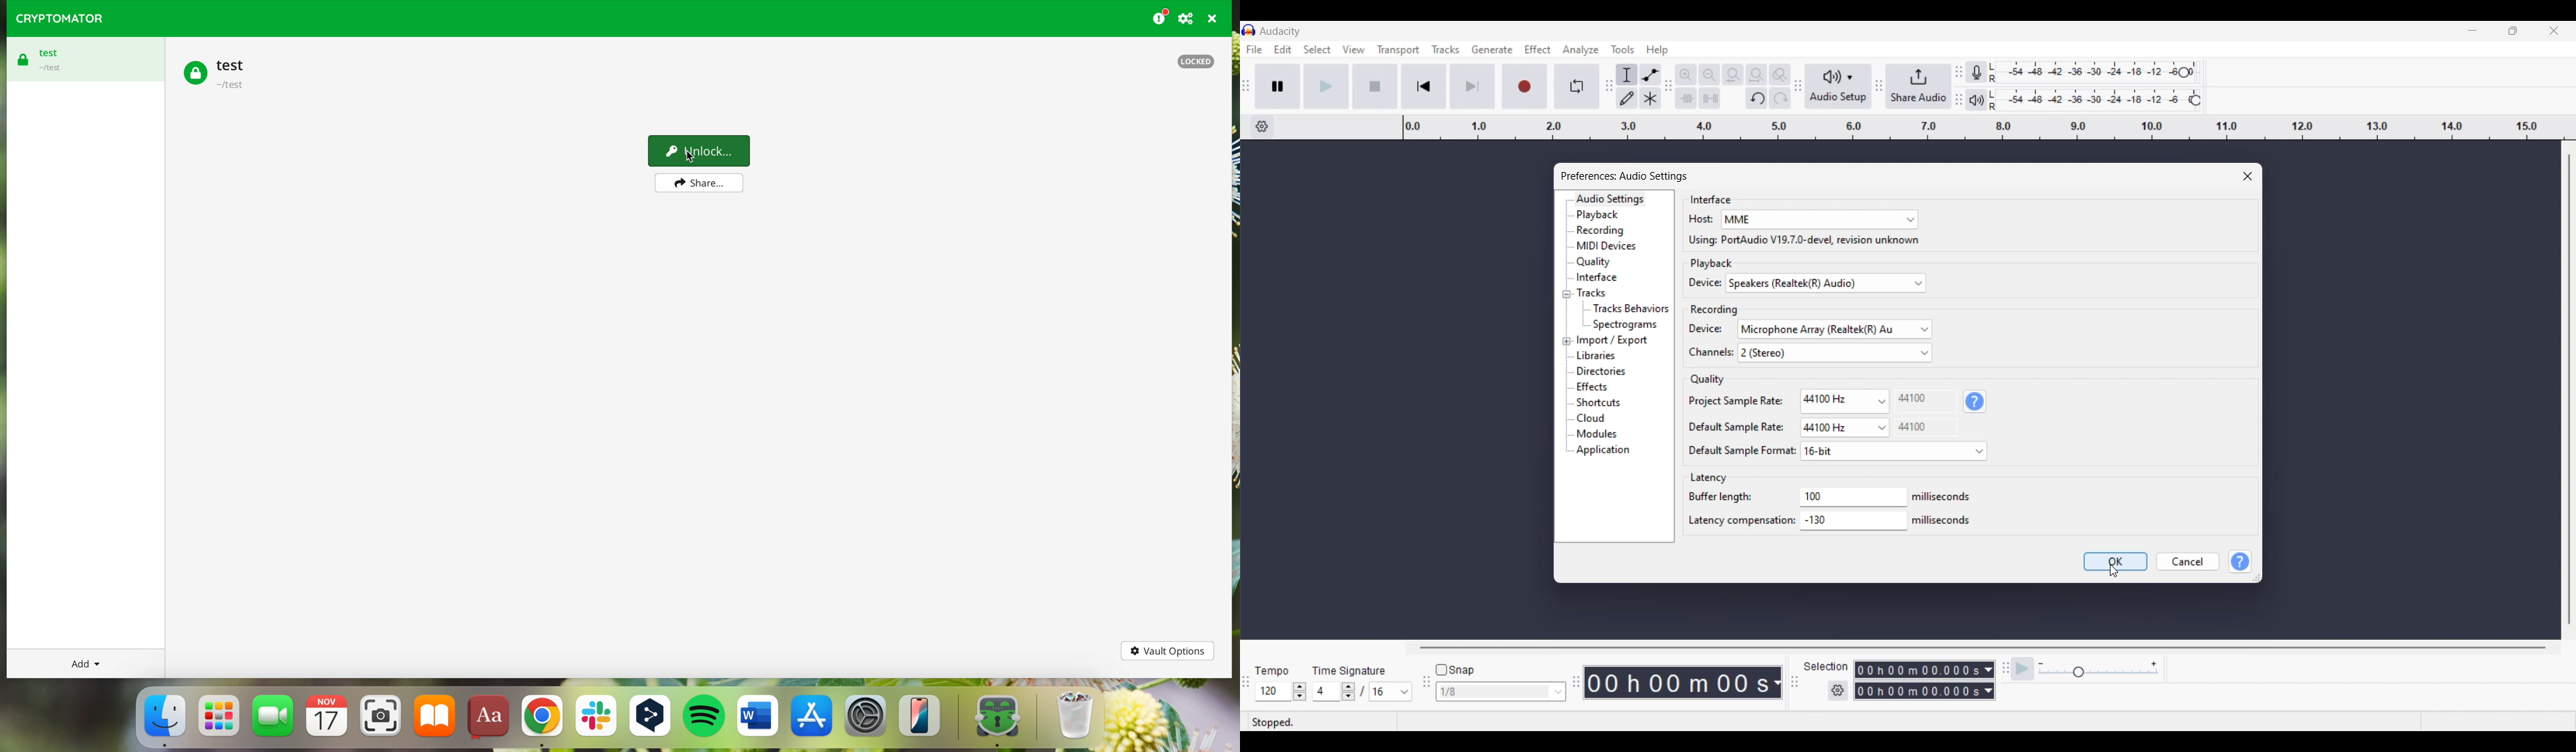 This screenshot has width=2576, height=756. I want to click on Explanation of Quality section, so click(1975, 402).